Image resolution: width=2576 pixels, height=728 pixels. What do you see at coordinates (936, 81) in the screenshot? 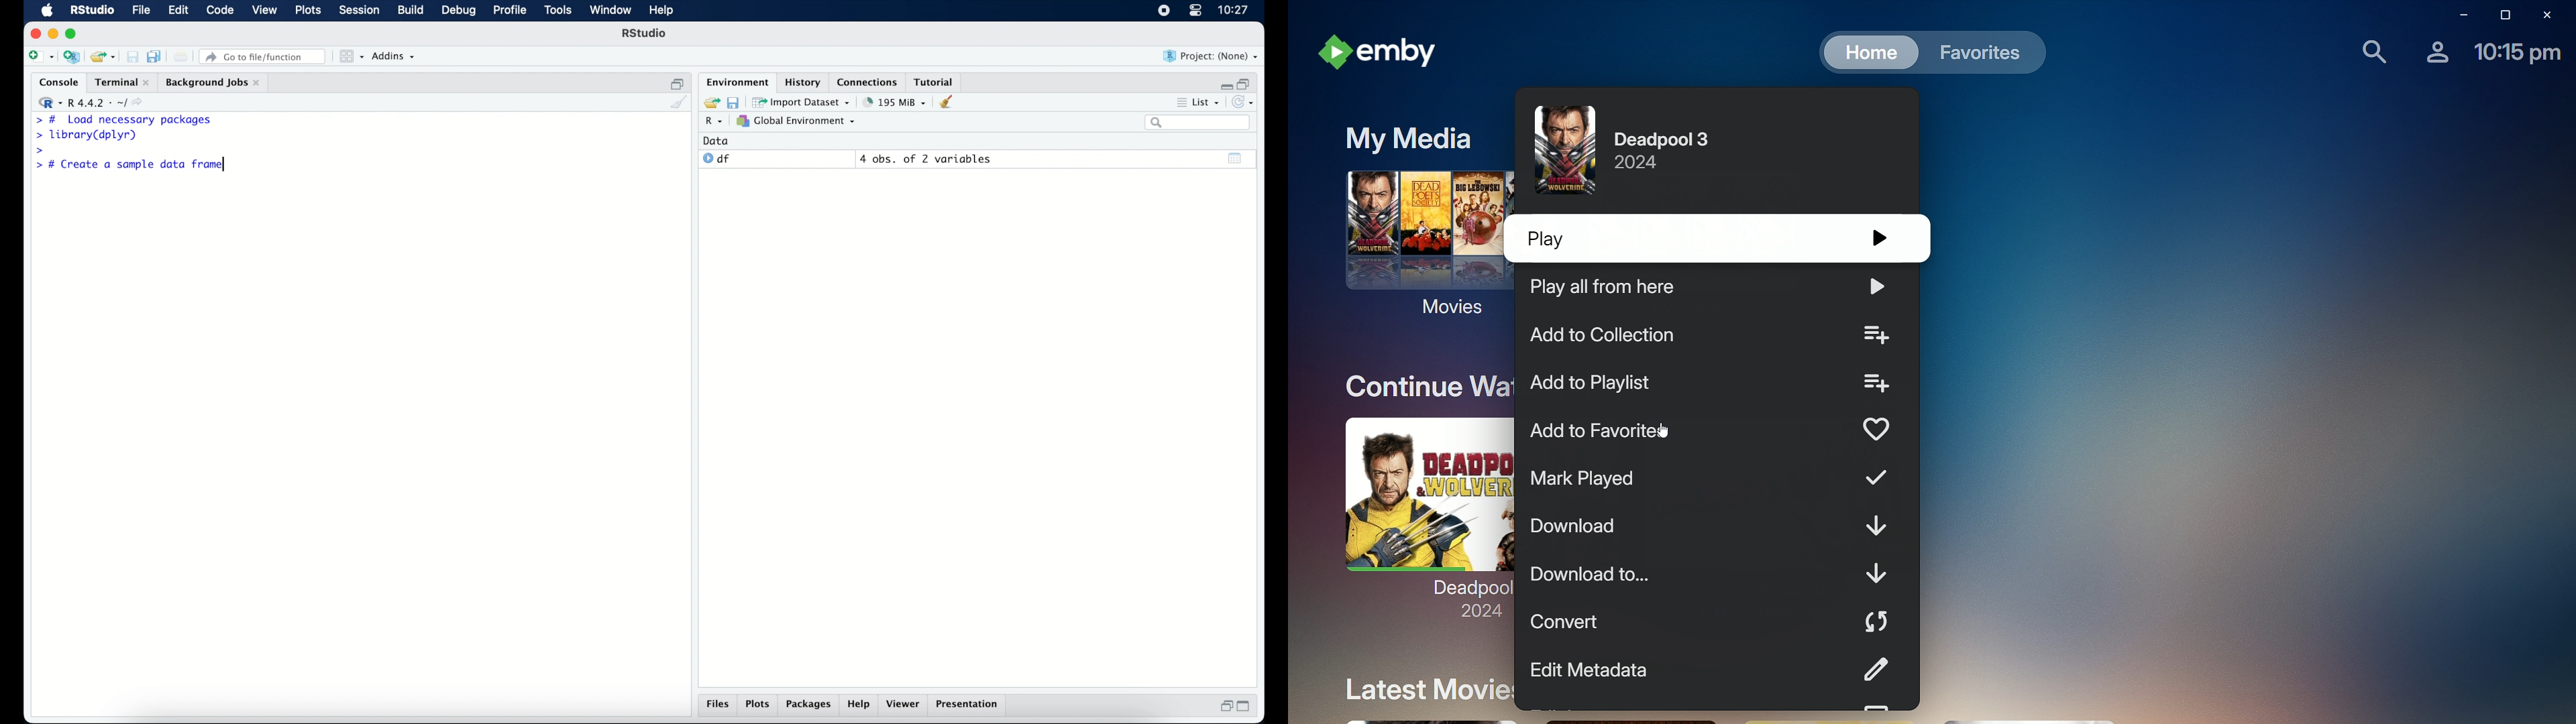
I see `tutorial` at bounding box center [936, 81].